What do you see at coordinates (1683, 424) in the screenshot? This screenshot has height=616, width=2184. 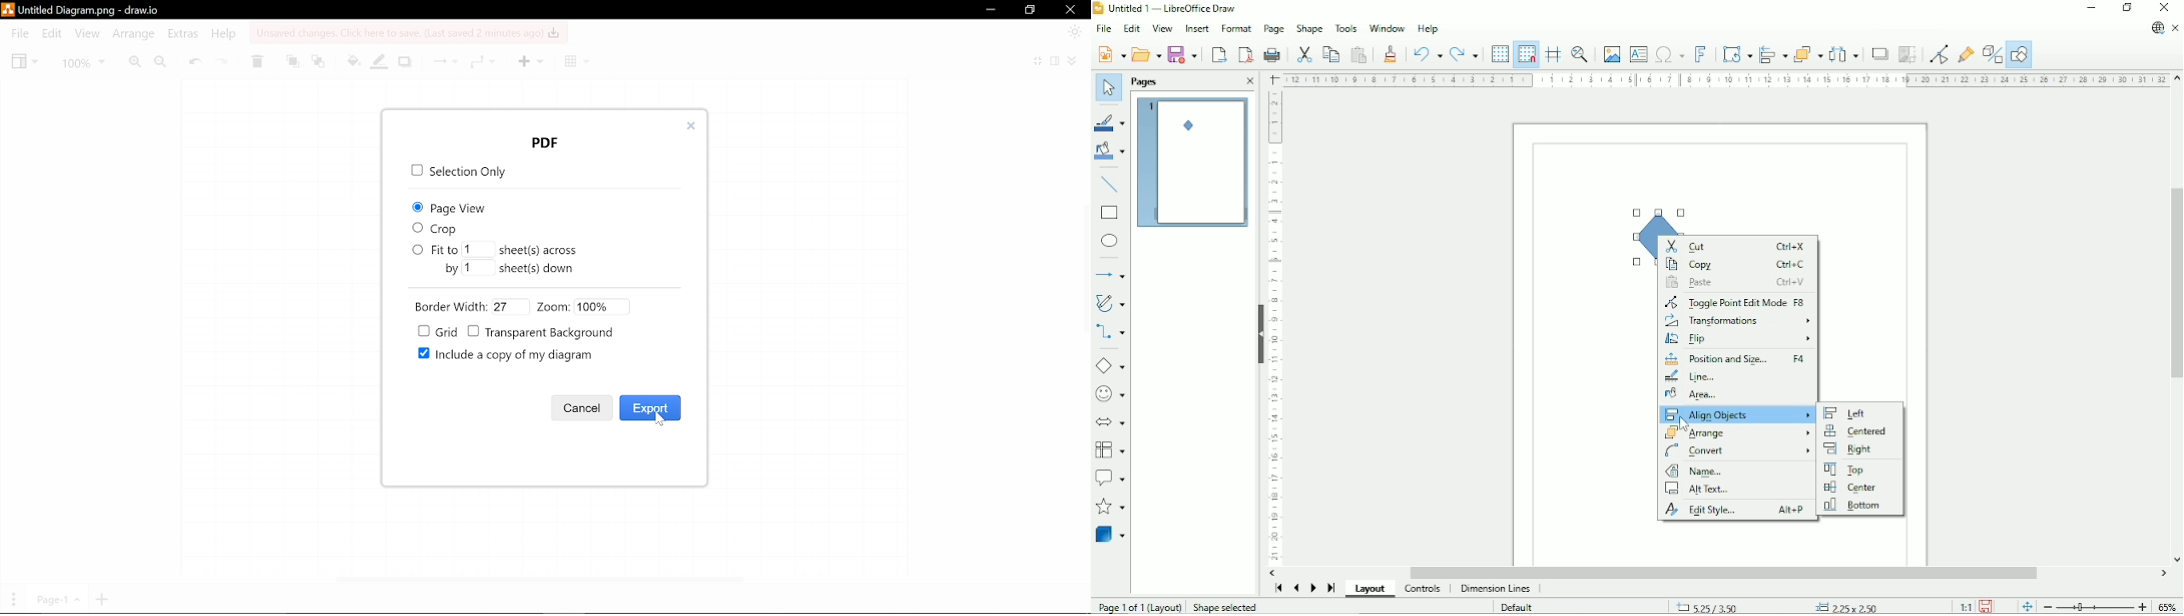 I see `Cursor` at bounding box center [1683, 424].